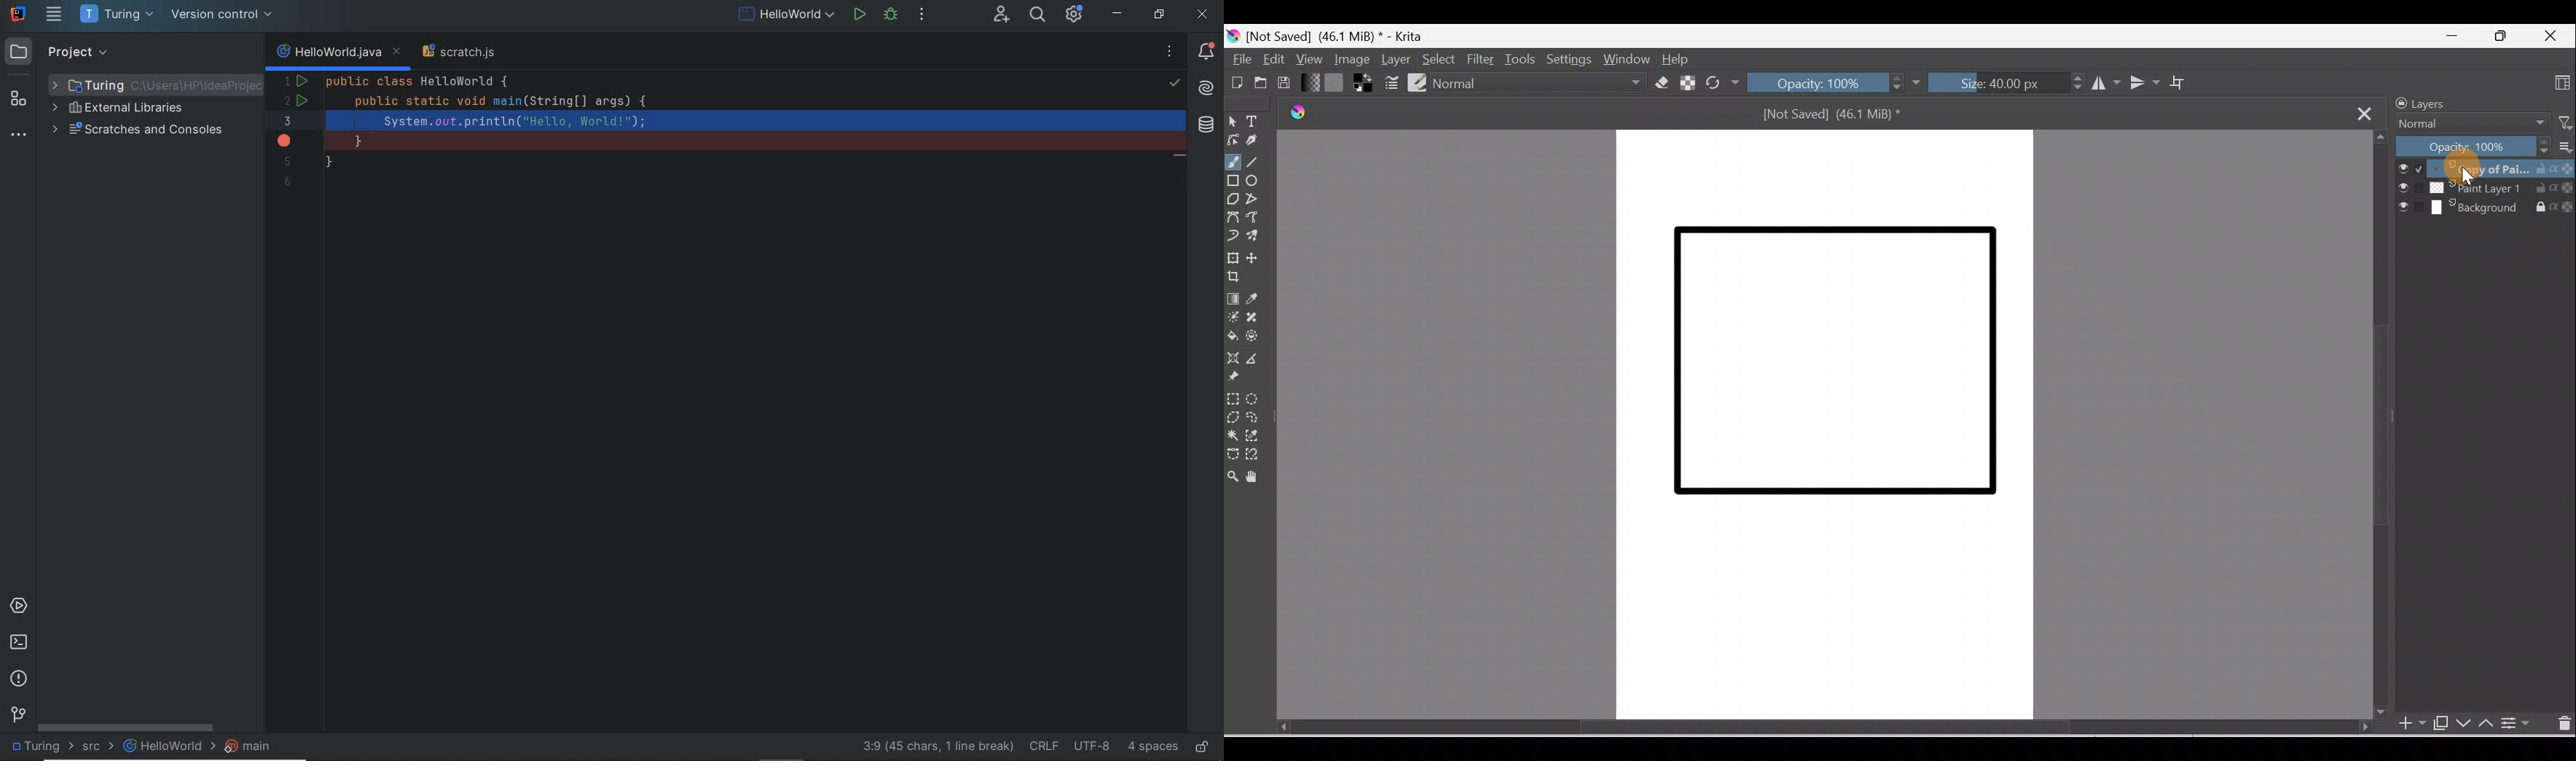 The width and height of the screenshot is (2576, 784). What do you see at coordinates (2403, 724) in the screenshot?
I see `Add layer` at bounding box center [2403, 724].